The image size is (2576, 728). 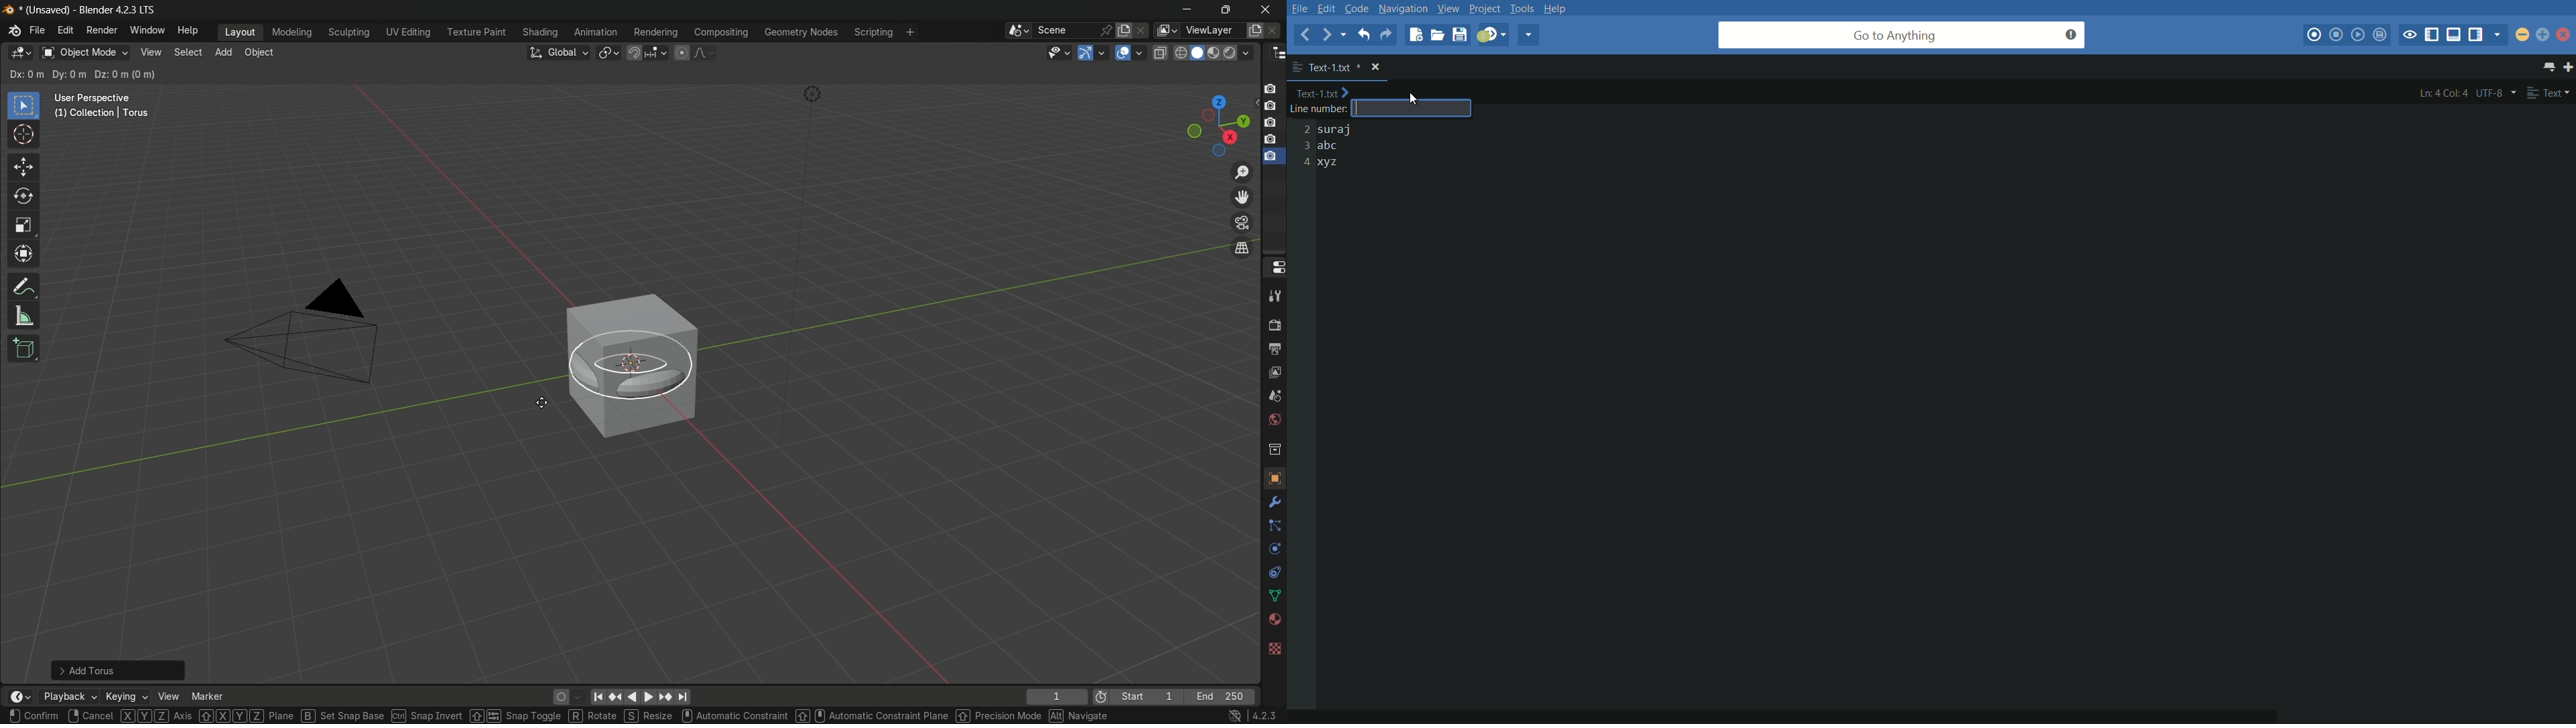 What do you see at coordinates (120, 669) in the screenshot?
I see `Add Torus` at bounding box center [120, 669].